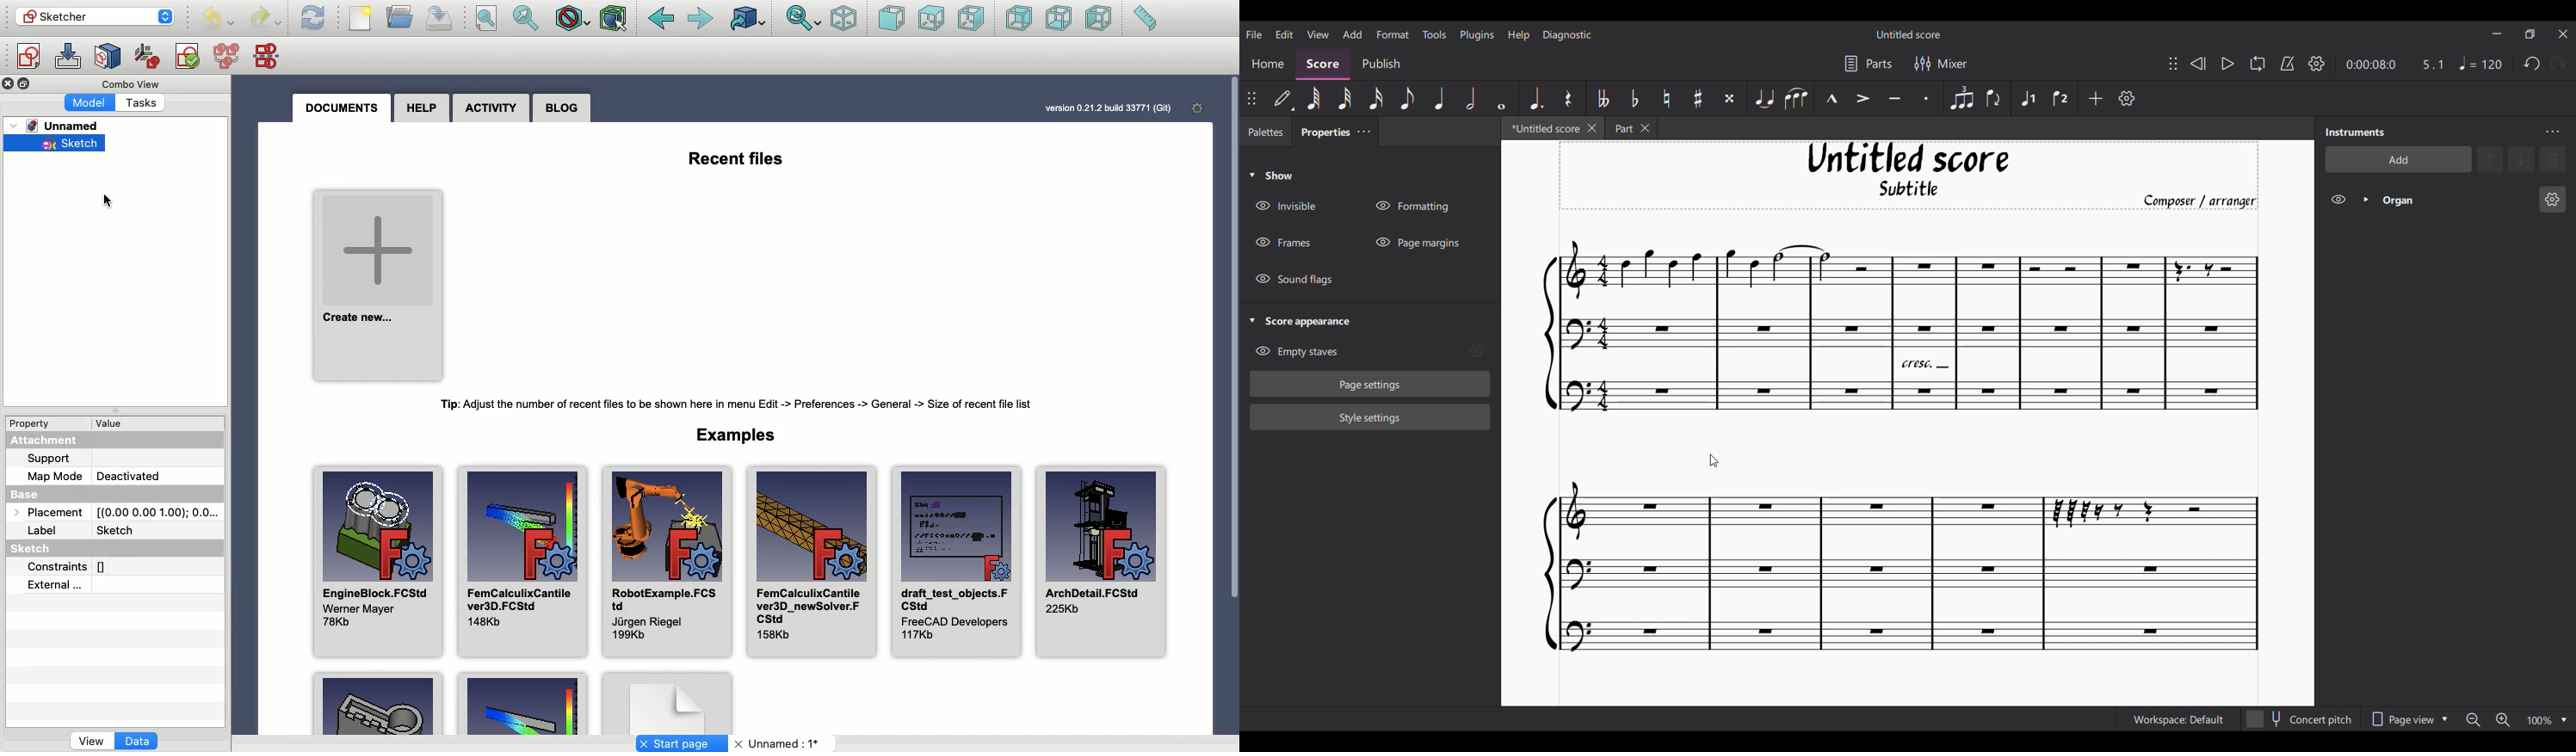 This screenshot has width=2576, height=756. I want to click on Create new, so click(380, 281).